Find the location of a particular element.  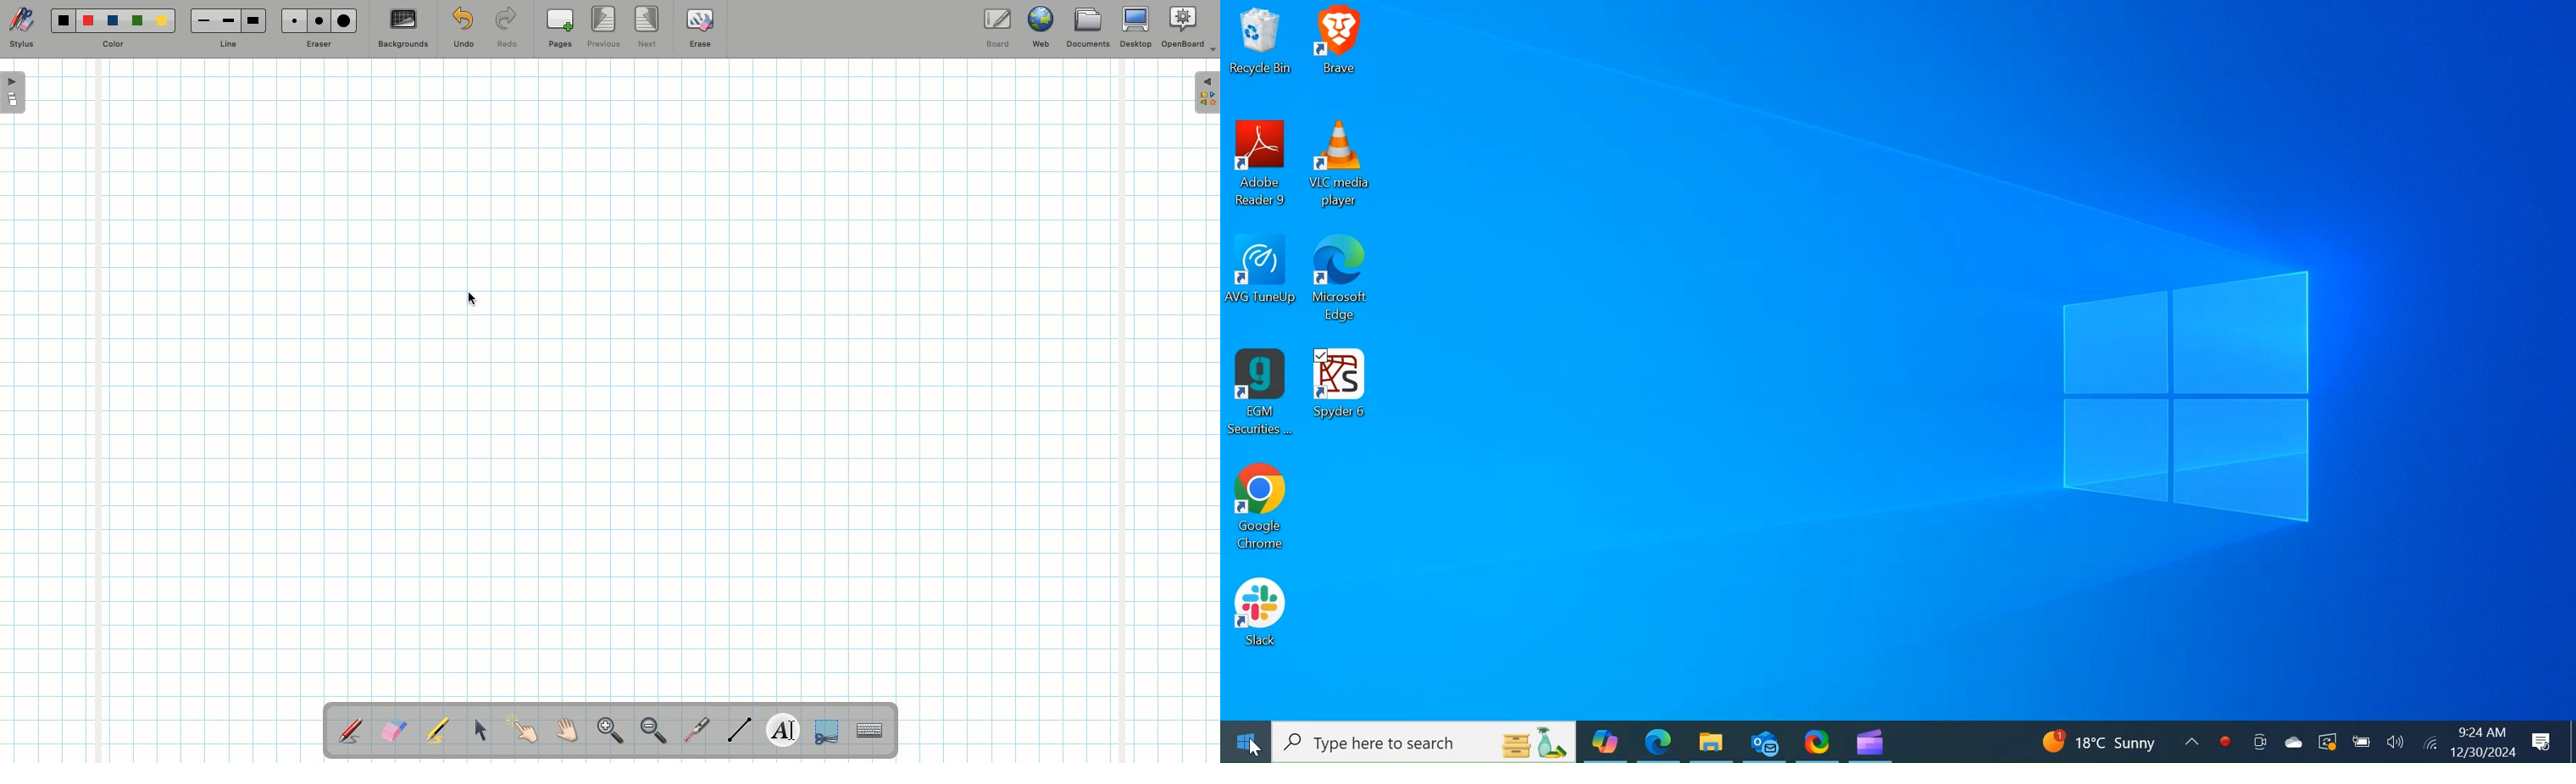

Open pages is located at coordinates (14, 92).